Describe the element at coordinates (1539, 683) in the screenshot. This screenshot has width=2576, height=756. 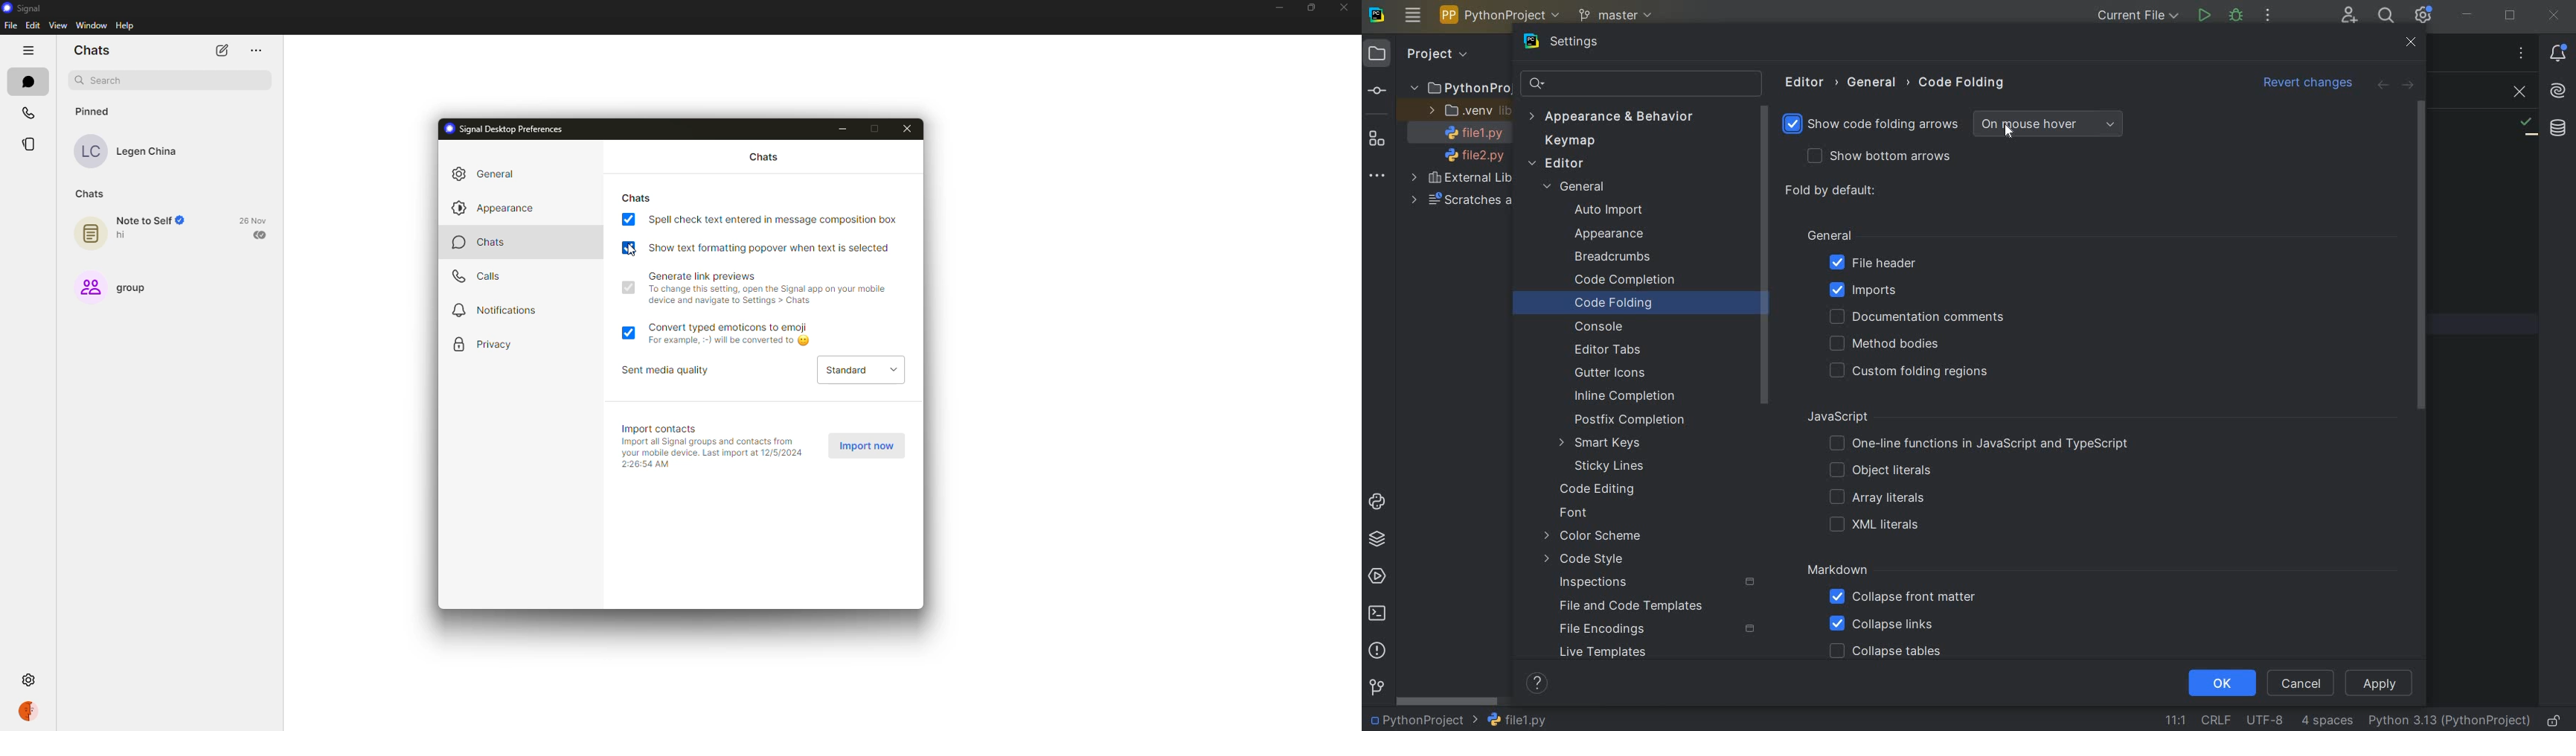
I see `HELP` at that location.